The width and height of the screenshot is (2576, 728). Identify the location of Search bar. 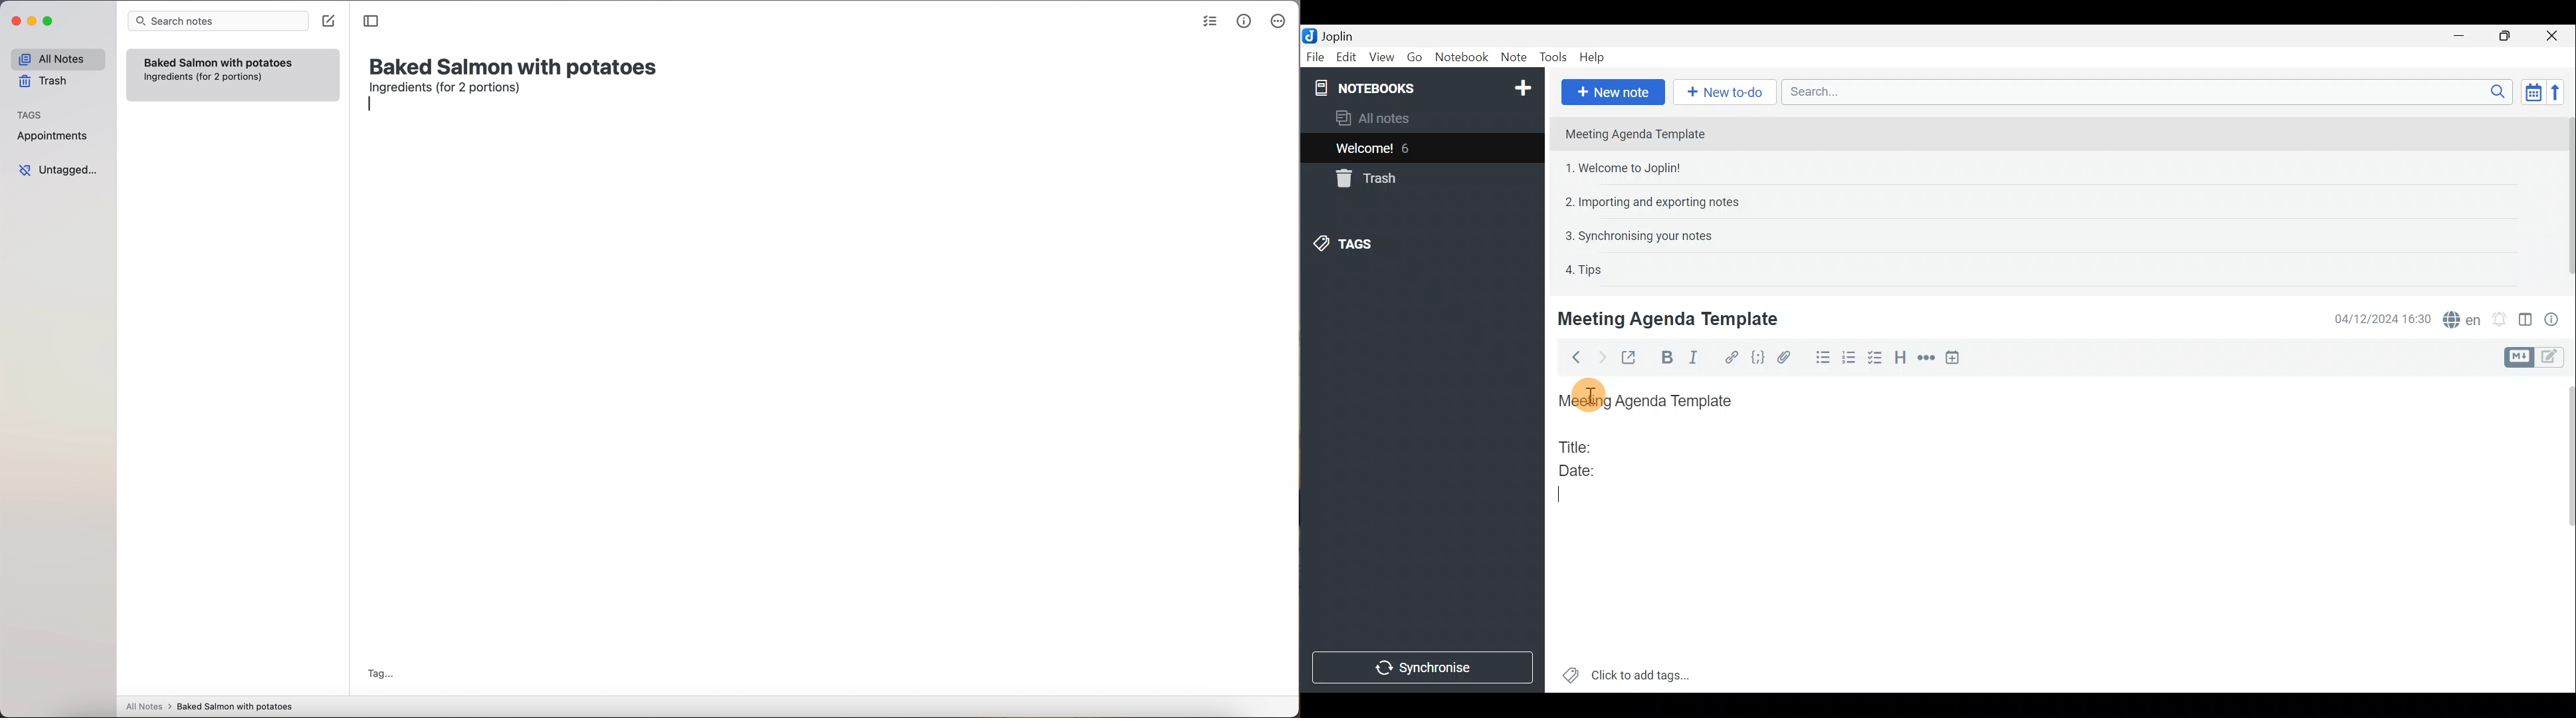
(2143, 91).